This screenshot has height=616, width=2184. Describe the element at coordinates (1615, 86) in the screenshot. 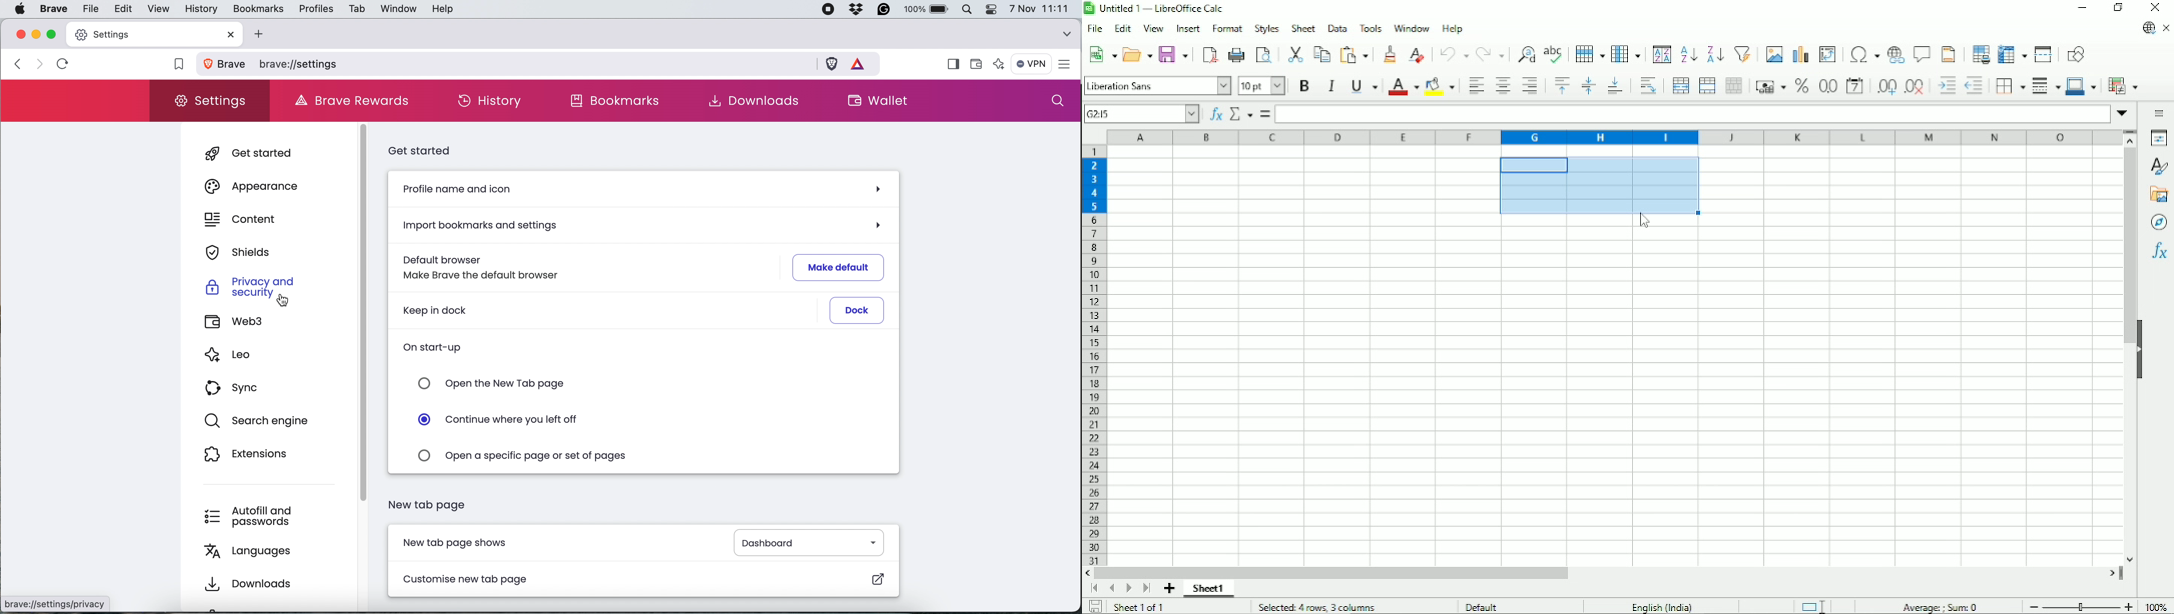

I see `Align bottom` at that location.